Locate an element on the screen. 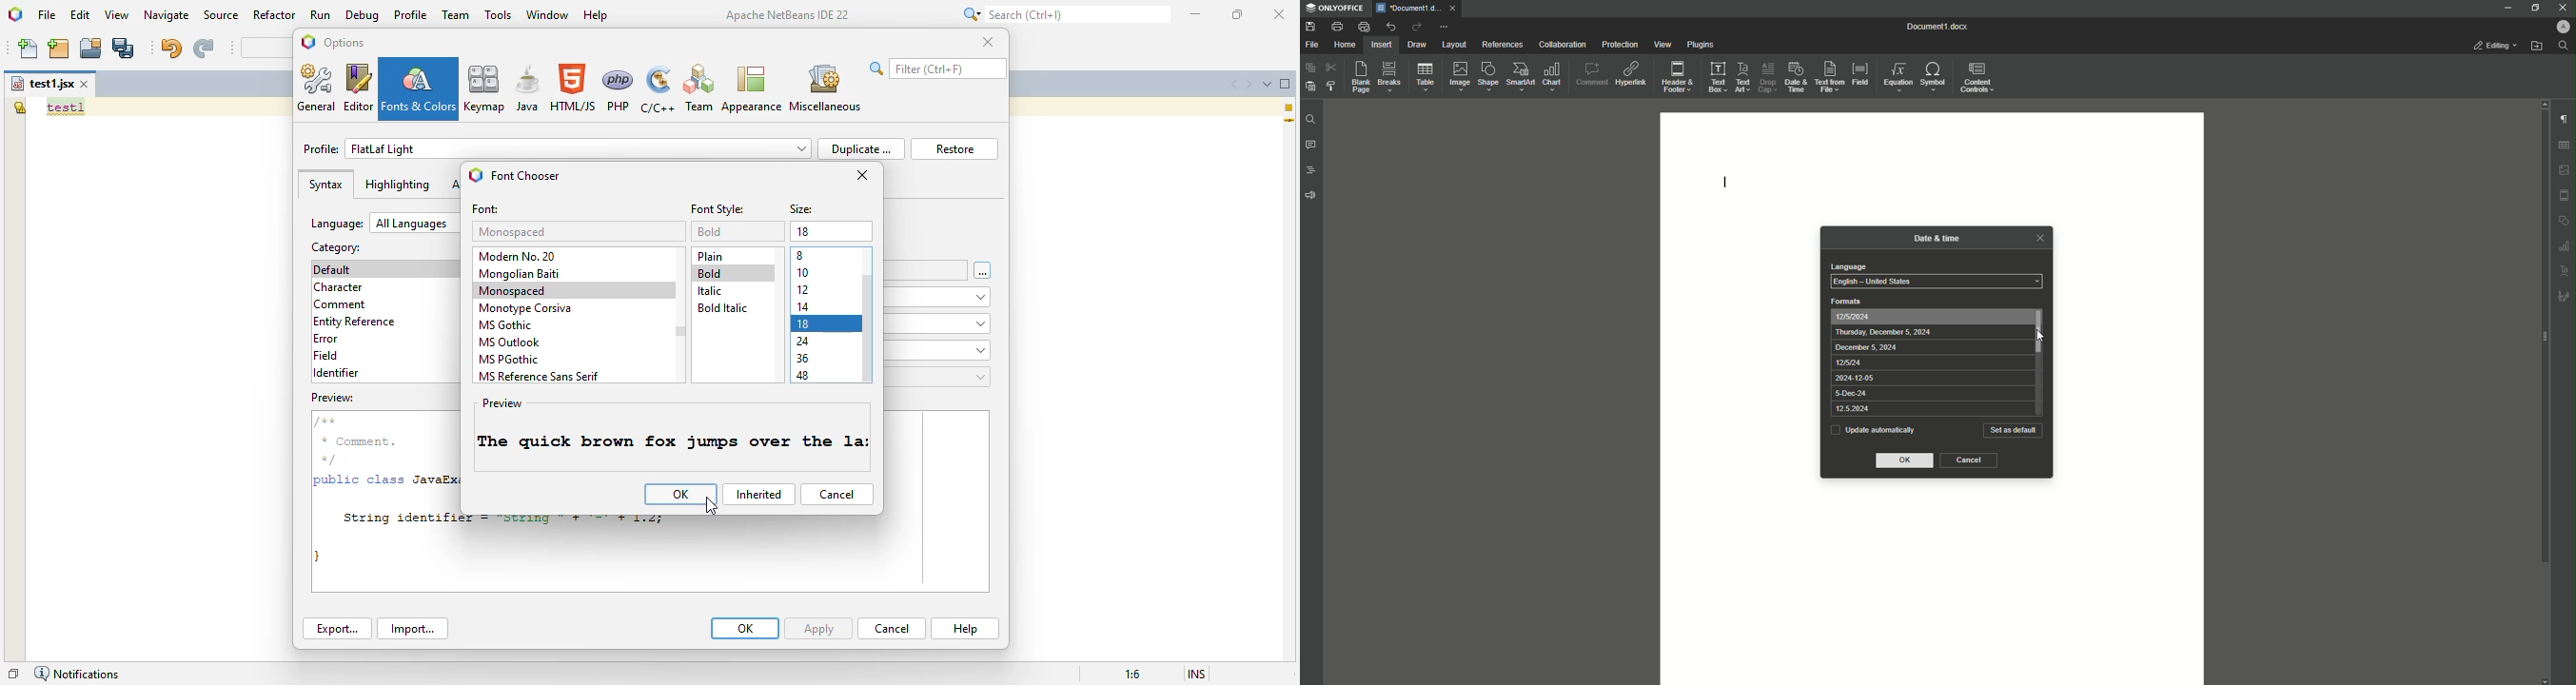 This screenshot has height=700, width=2576. Restore is located at coordinates (2533, 7).